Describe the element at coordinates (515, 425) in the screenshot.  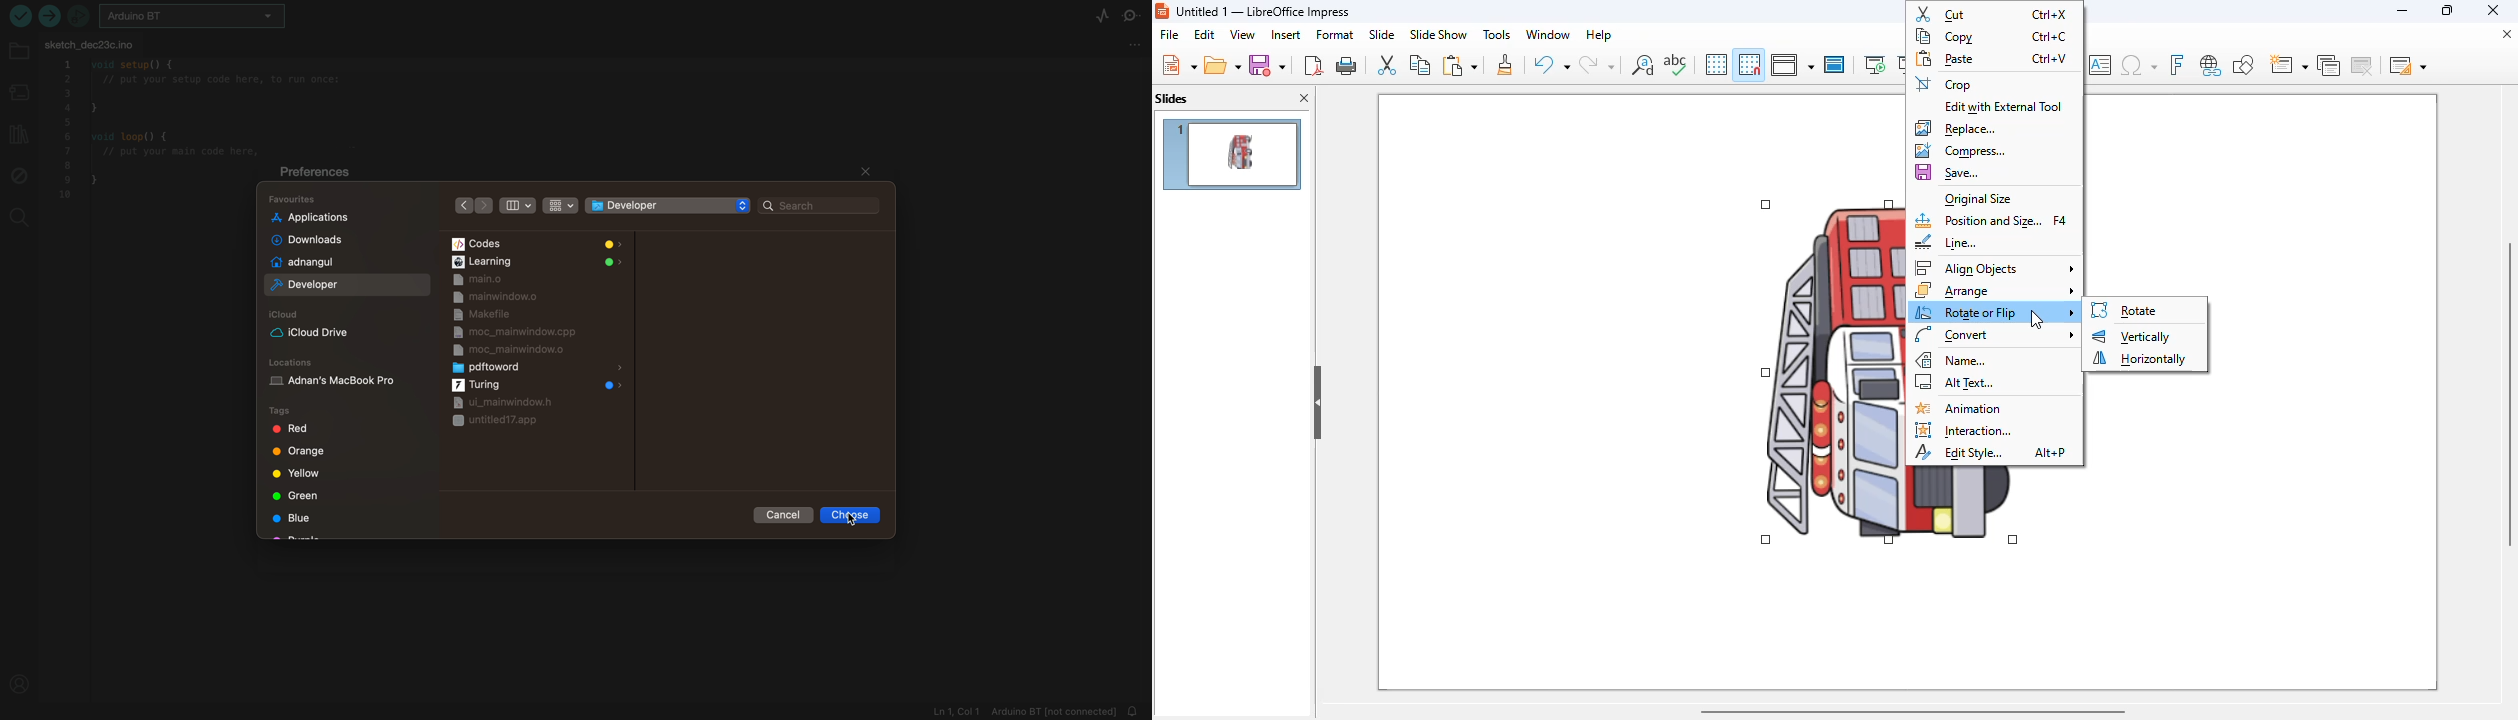
I see `untitled7` at that location.